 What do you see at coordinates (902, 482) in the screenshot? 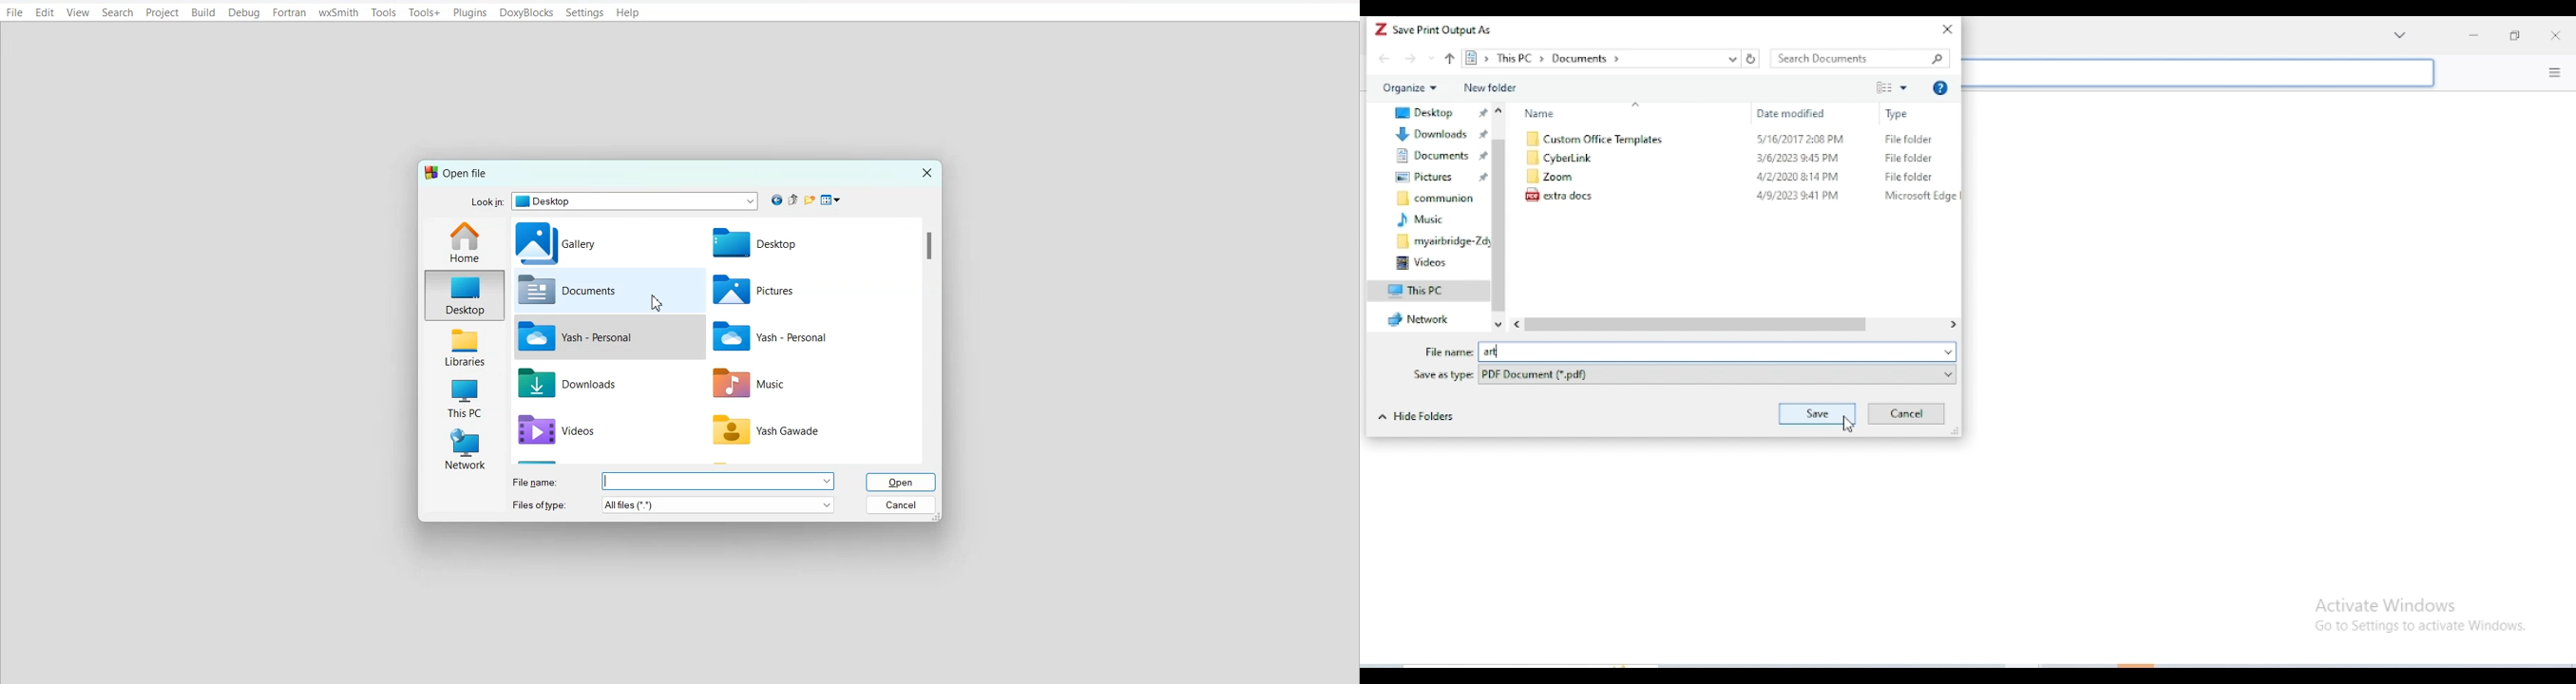
I see `Open ` at bounding box center [902, 482].